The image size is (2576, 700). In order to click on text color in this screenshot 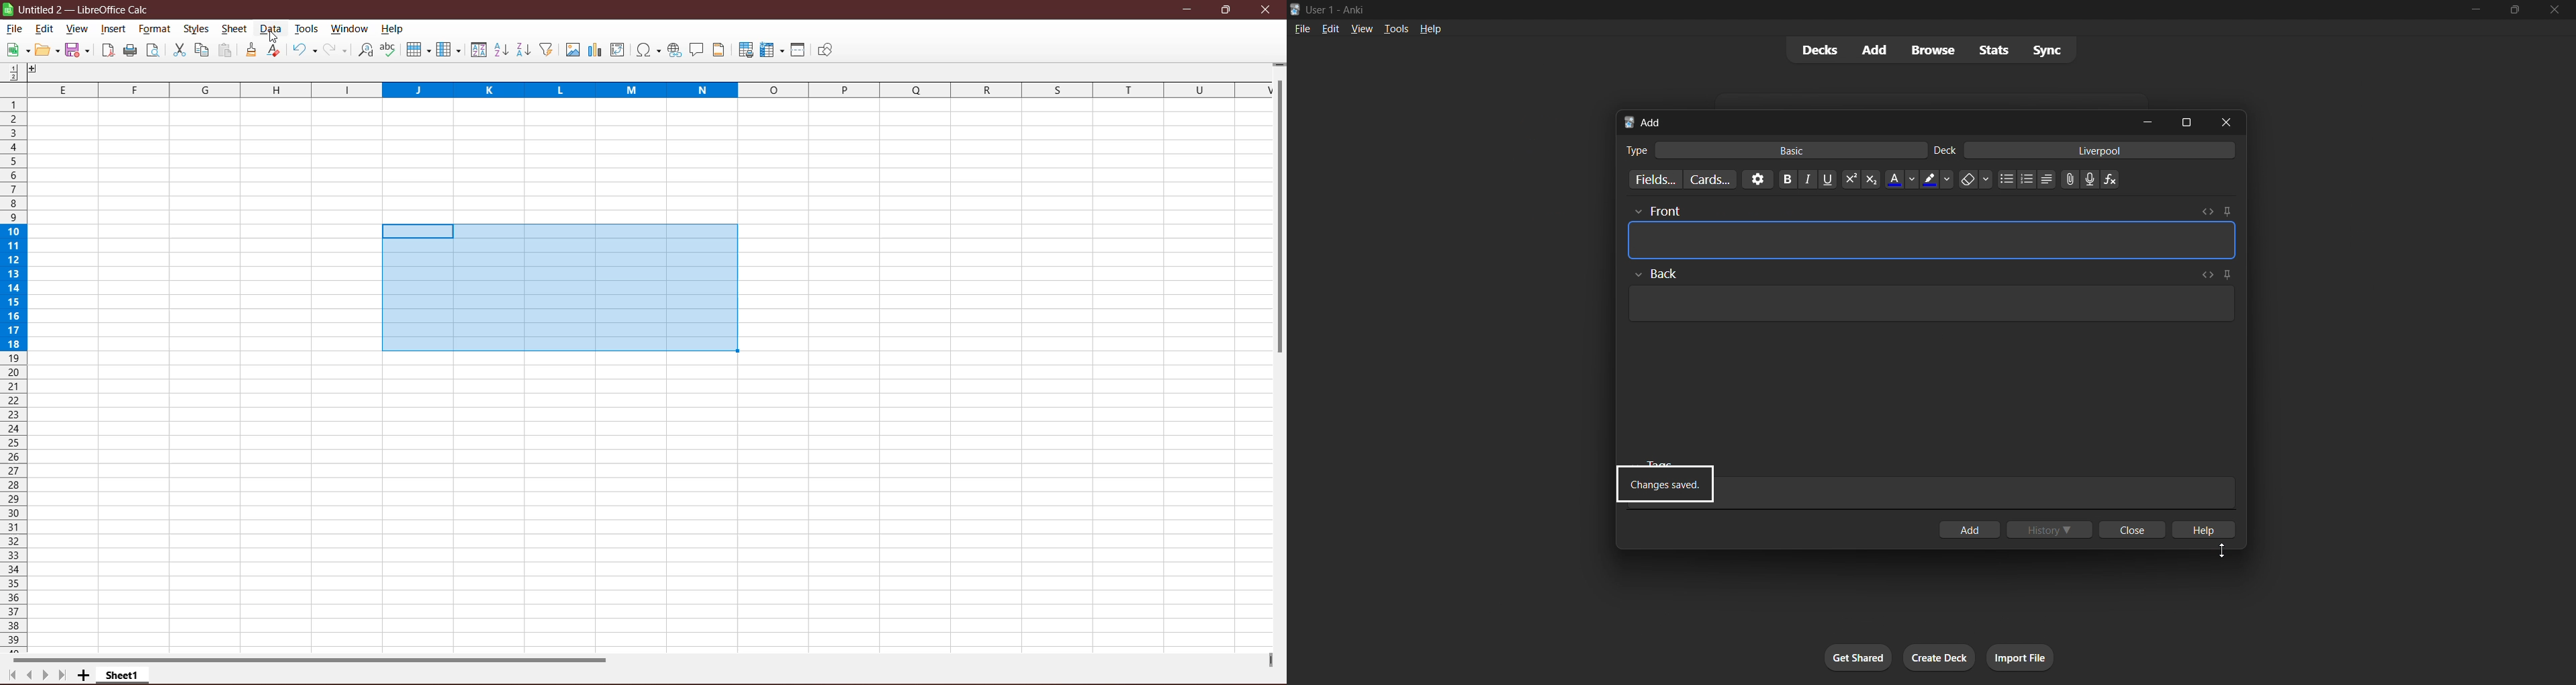, I will do `click(1899, 179)`.